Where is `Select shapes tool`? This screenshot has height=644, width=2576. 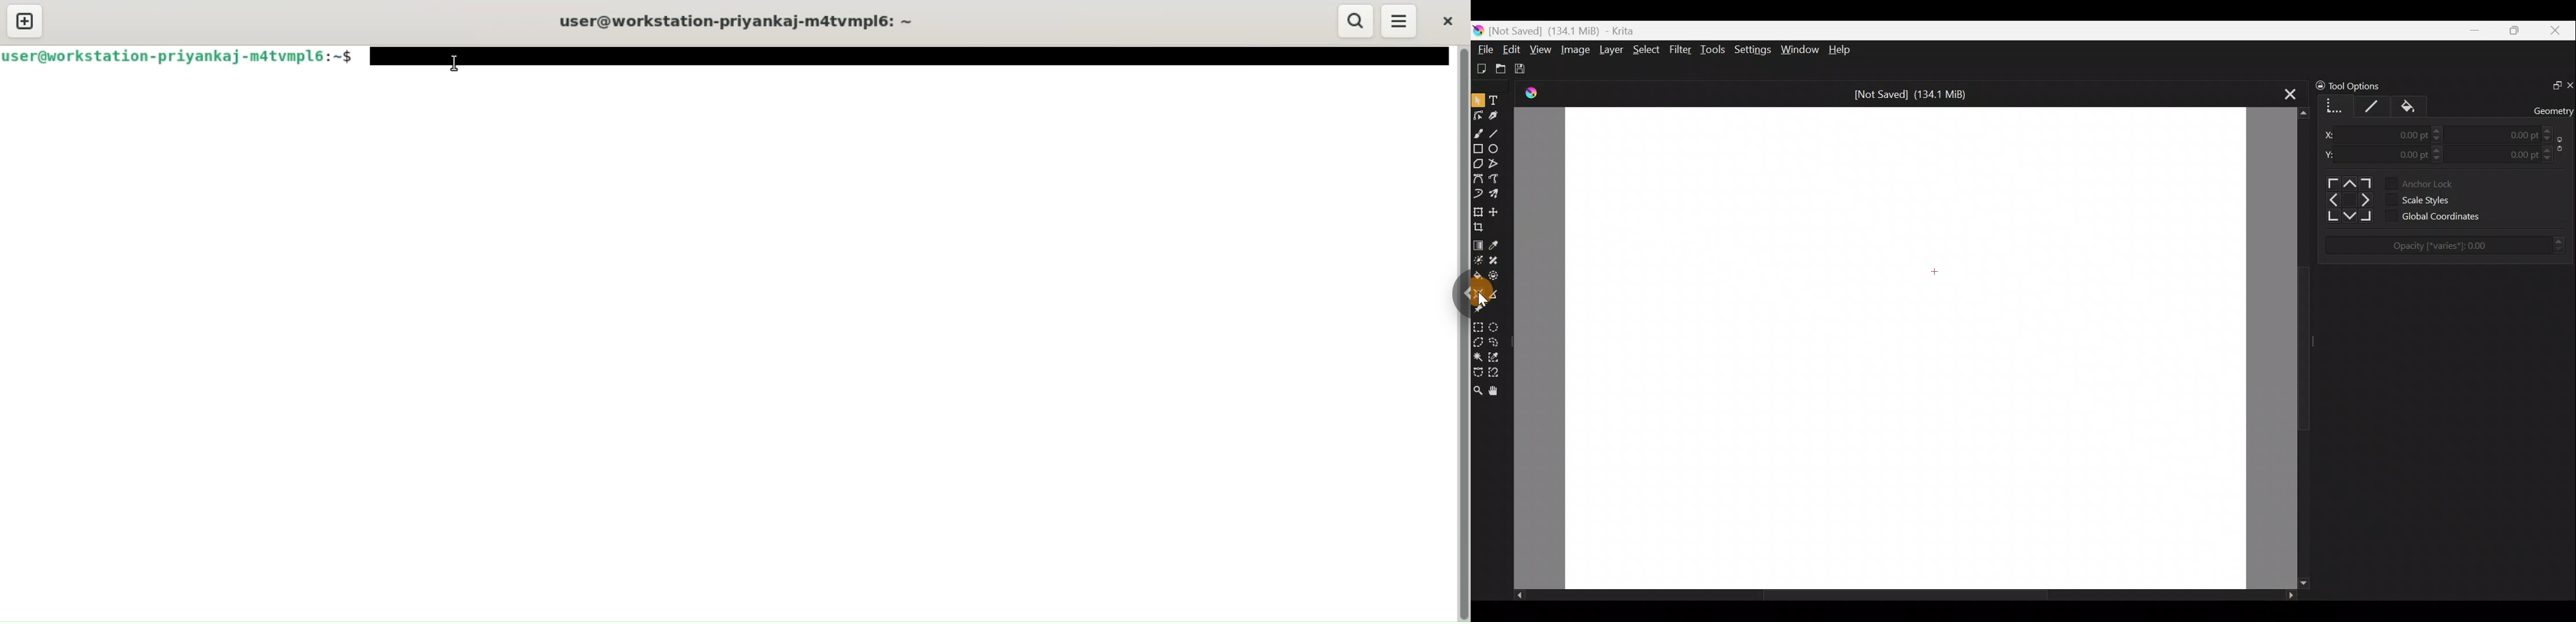
Select shapes tool is located at coordinates (1478, 98).